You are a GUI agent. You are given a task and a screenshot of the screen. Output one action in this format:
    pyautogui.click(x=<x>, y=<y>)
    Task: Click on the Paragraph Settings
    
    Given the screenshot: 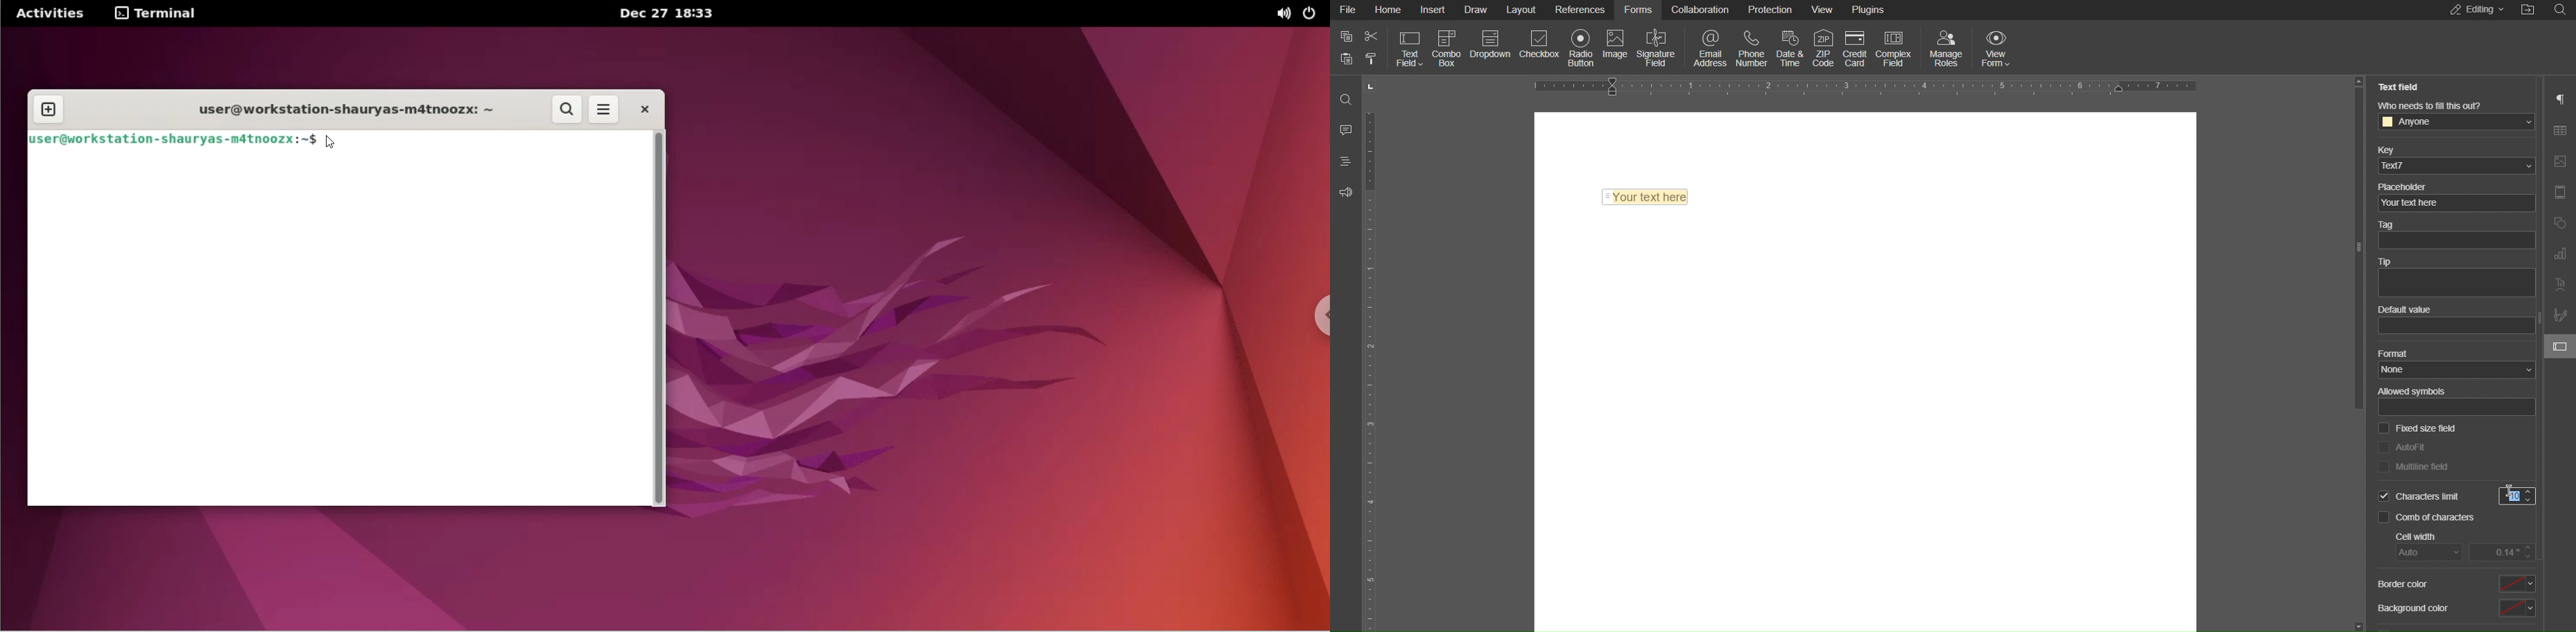 What is the action you would take?
    pyautogui.click(x=2562, y=99)
    